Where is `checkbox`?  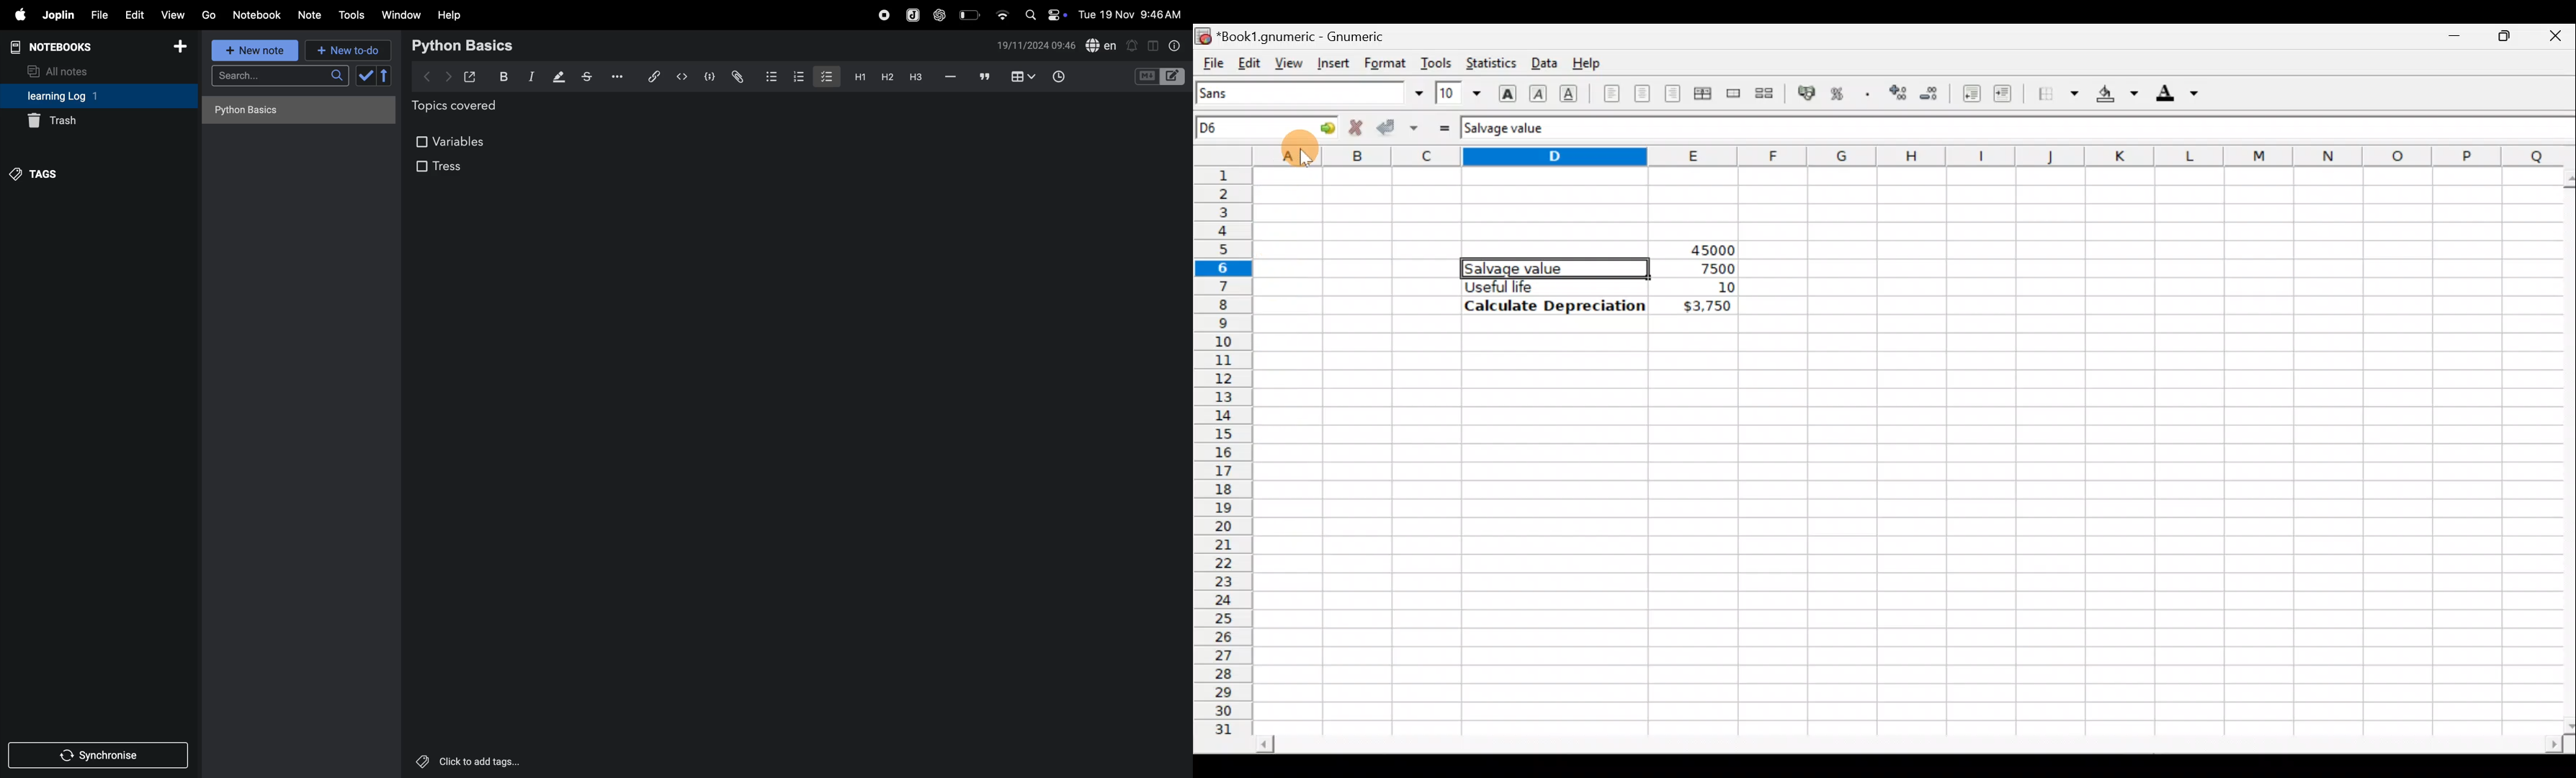 checkbox is located at coordinates (826, 75).